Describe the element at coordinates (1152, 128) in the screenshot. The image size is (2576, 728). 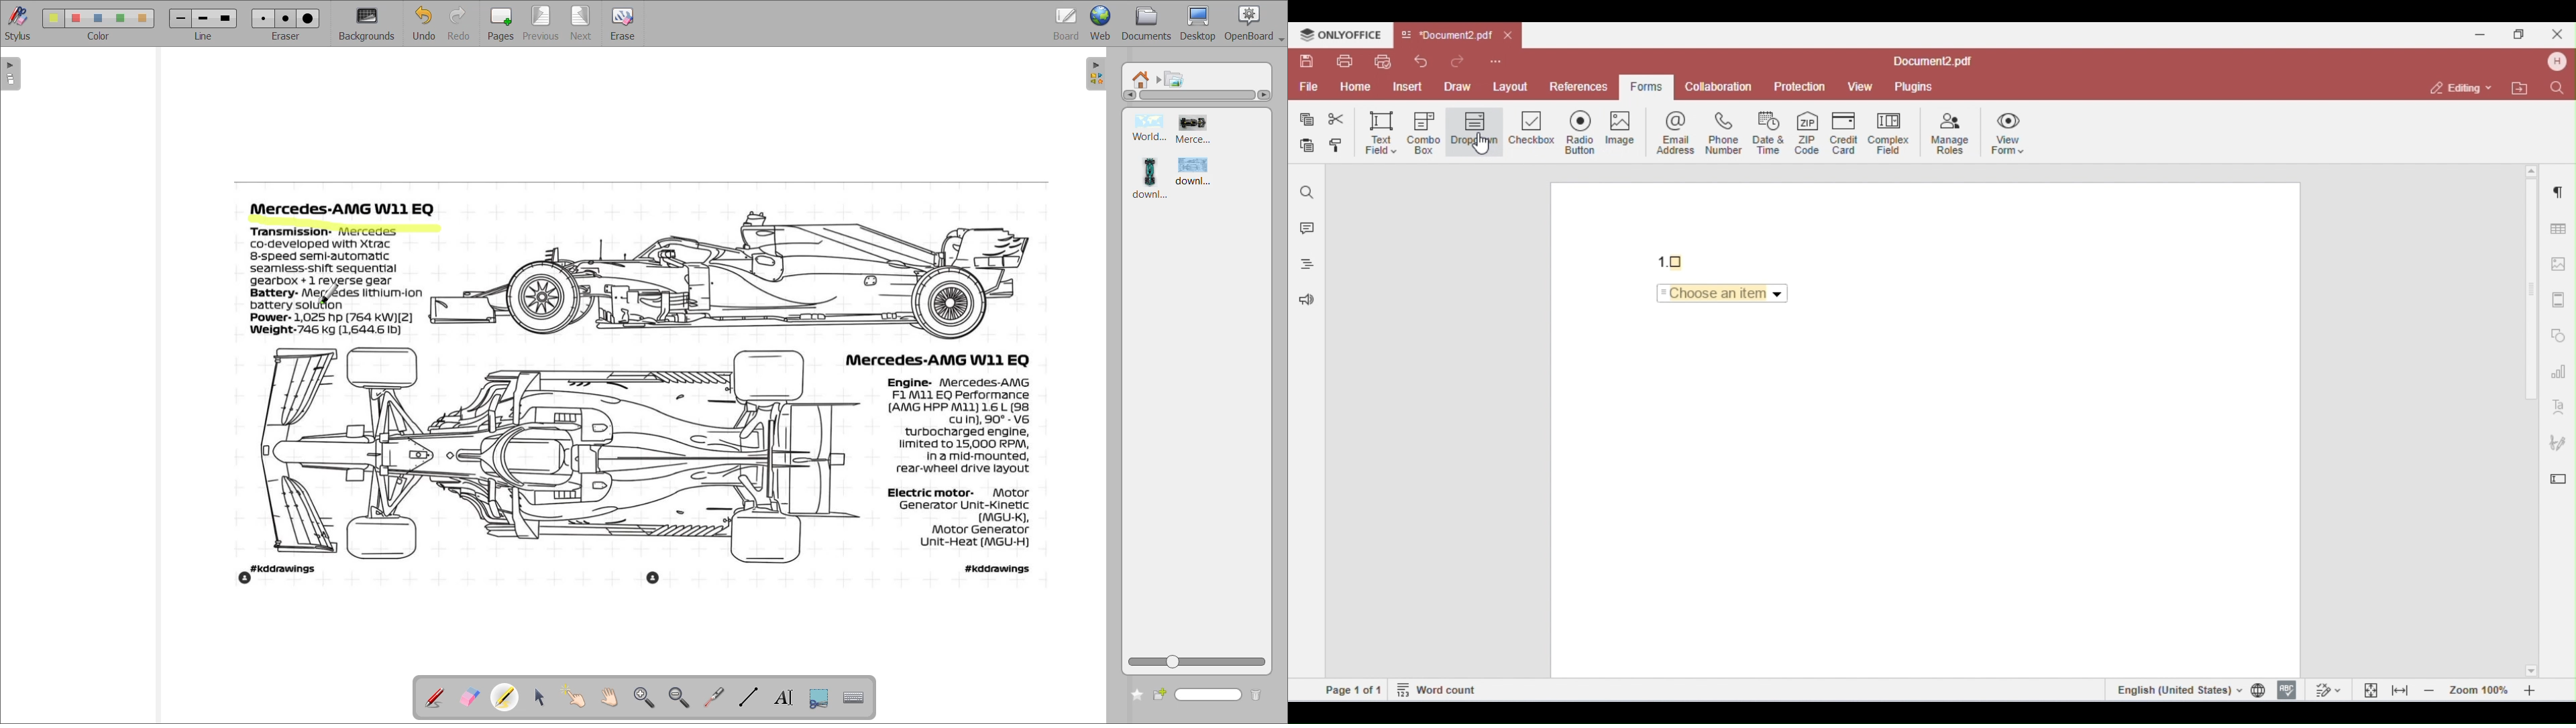
I see `image 1` at that location.